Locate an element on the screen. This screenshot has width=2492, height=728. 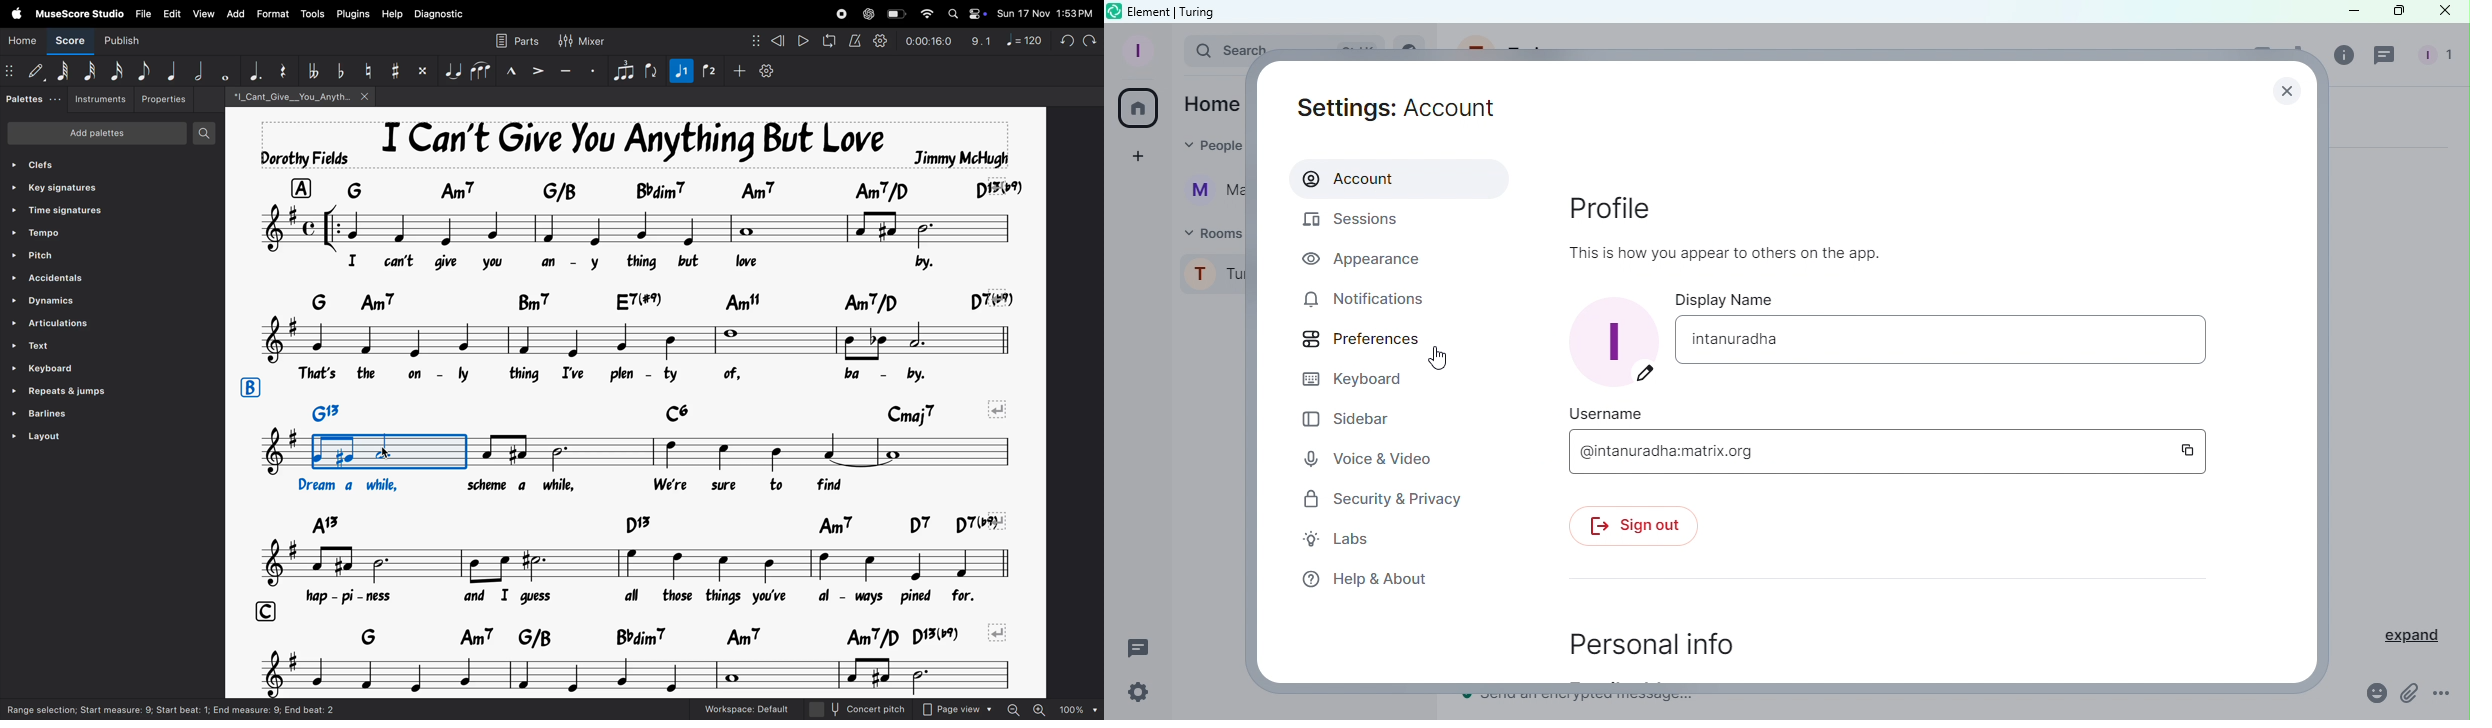
voice 2 is located at coordinates (682, 70).